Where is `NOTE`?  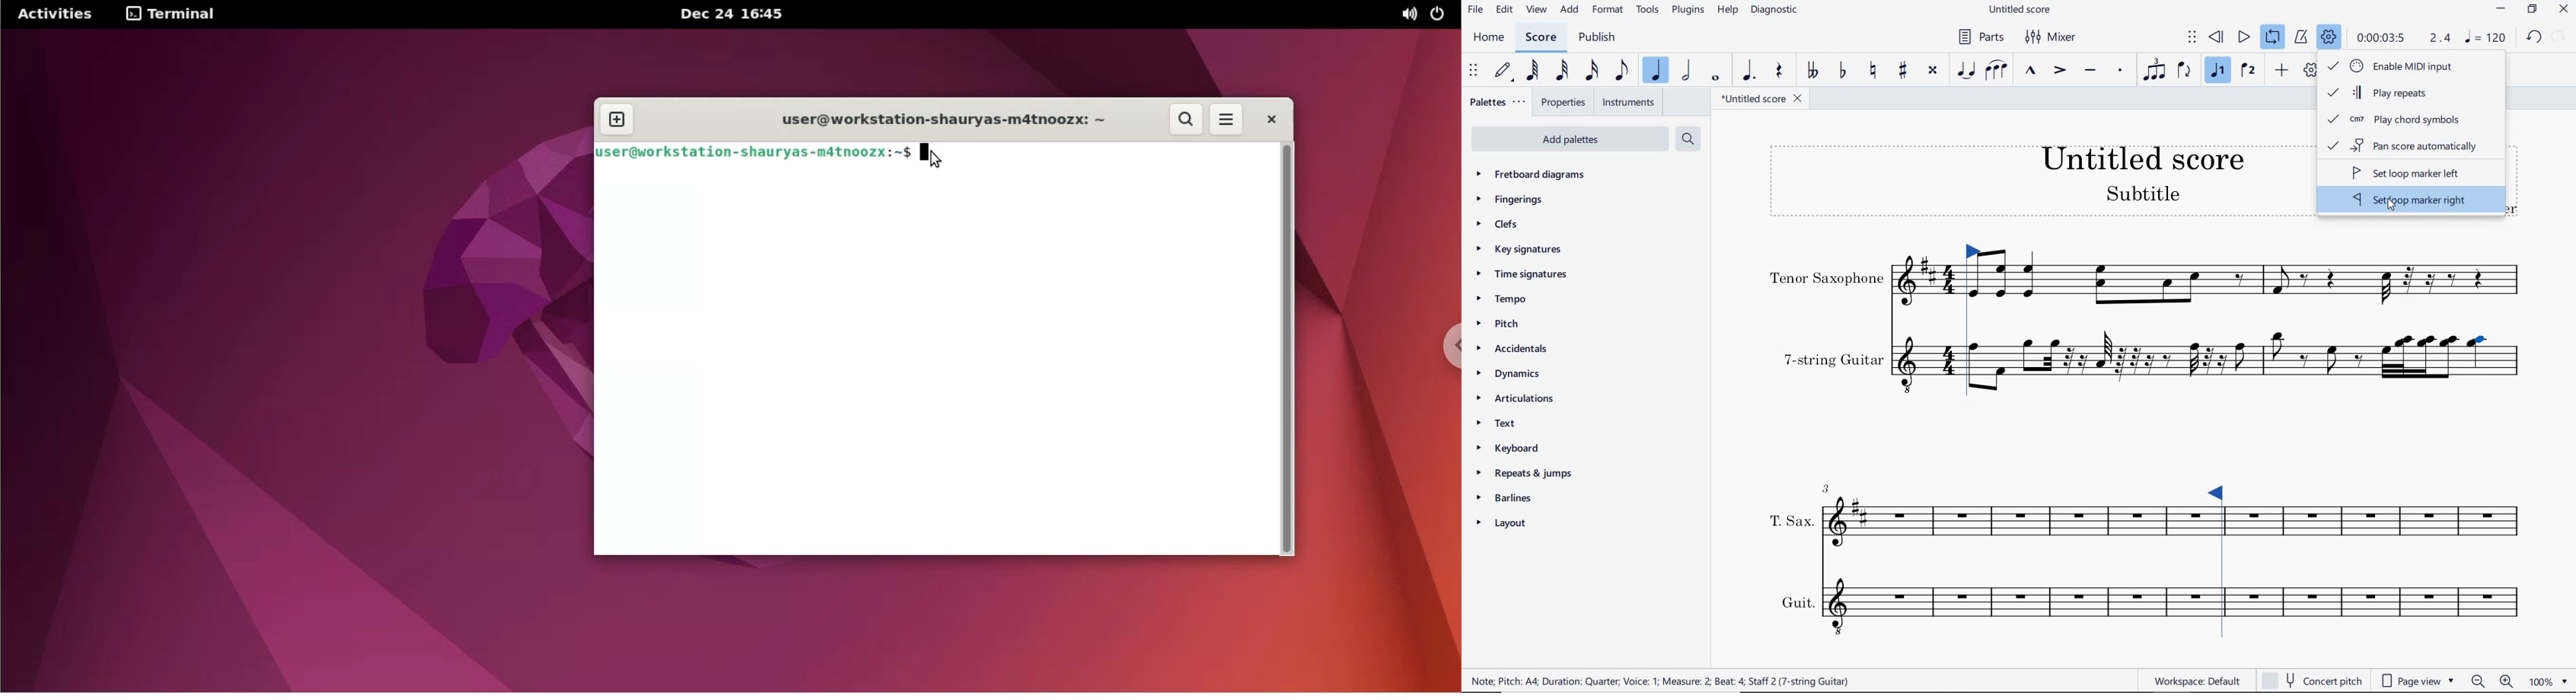
NOTE is located at coordinates (2486, 38).